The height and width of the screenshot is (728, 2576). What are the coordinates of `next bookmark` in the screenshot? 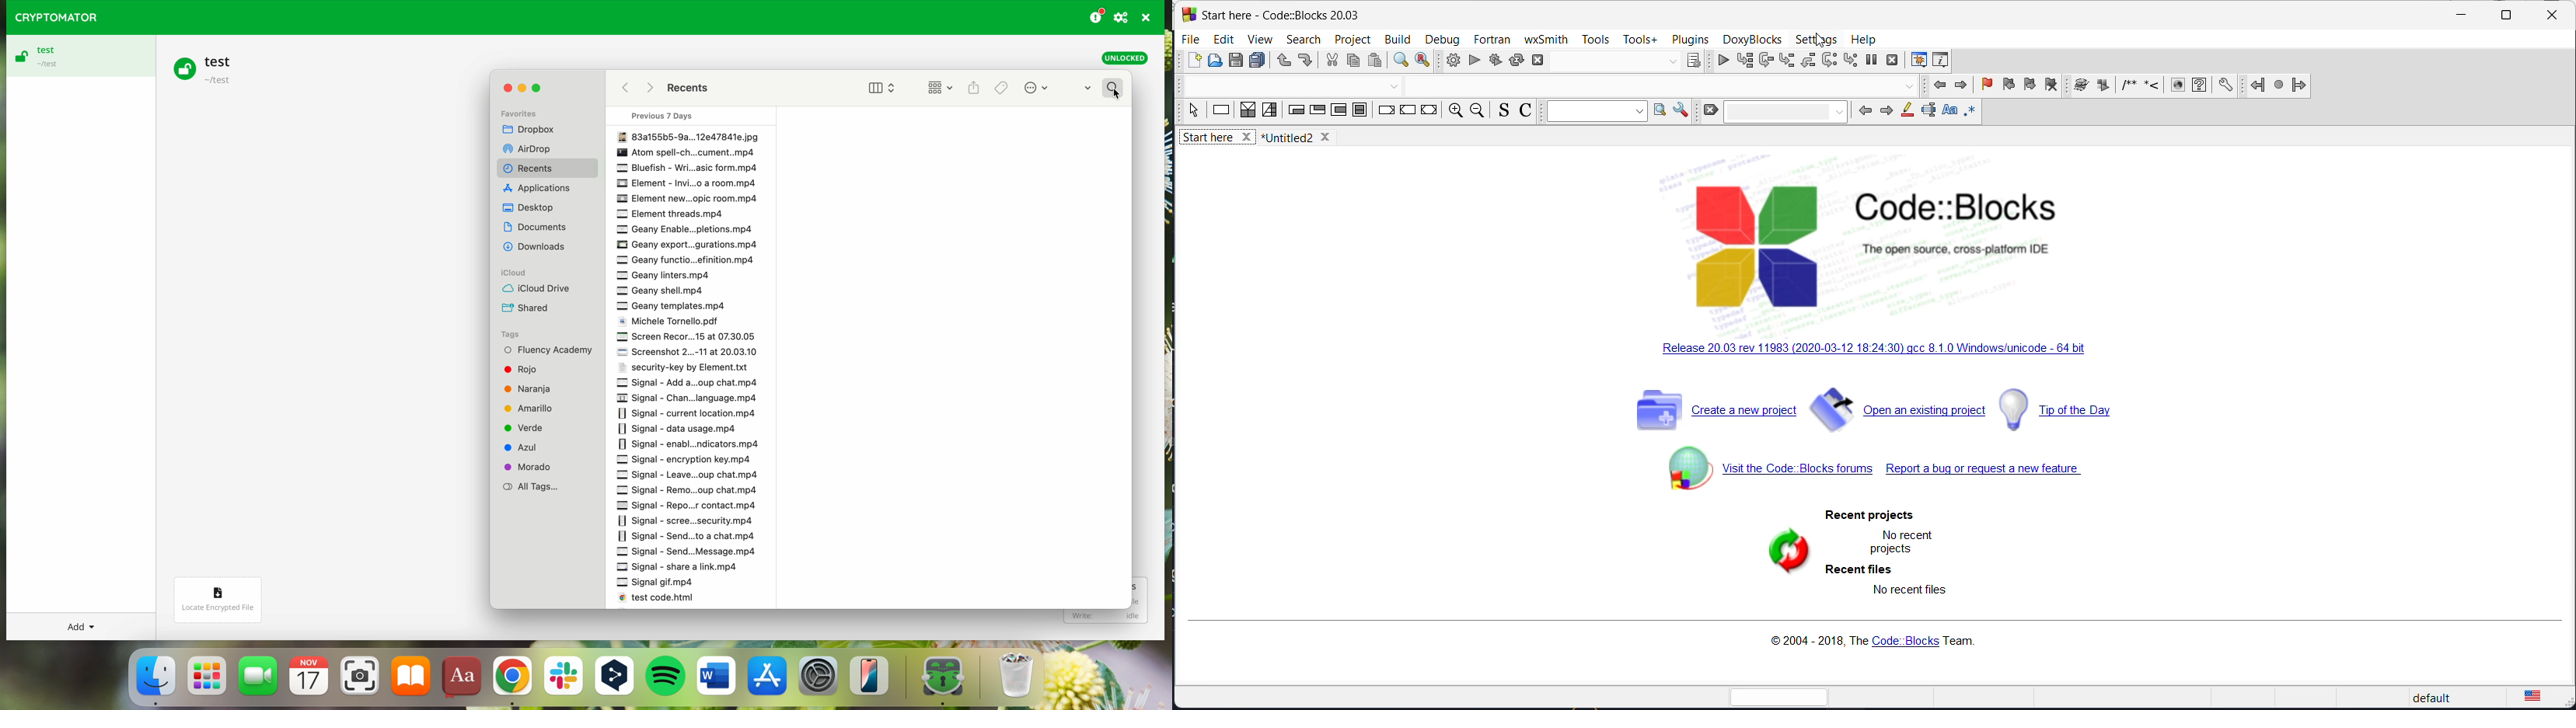 It's located at (2029, 88).